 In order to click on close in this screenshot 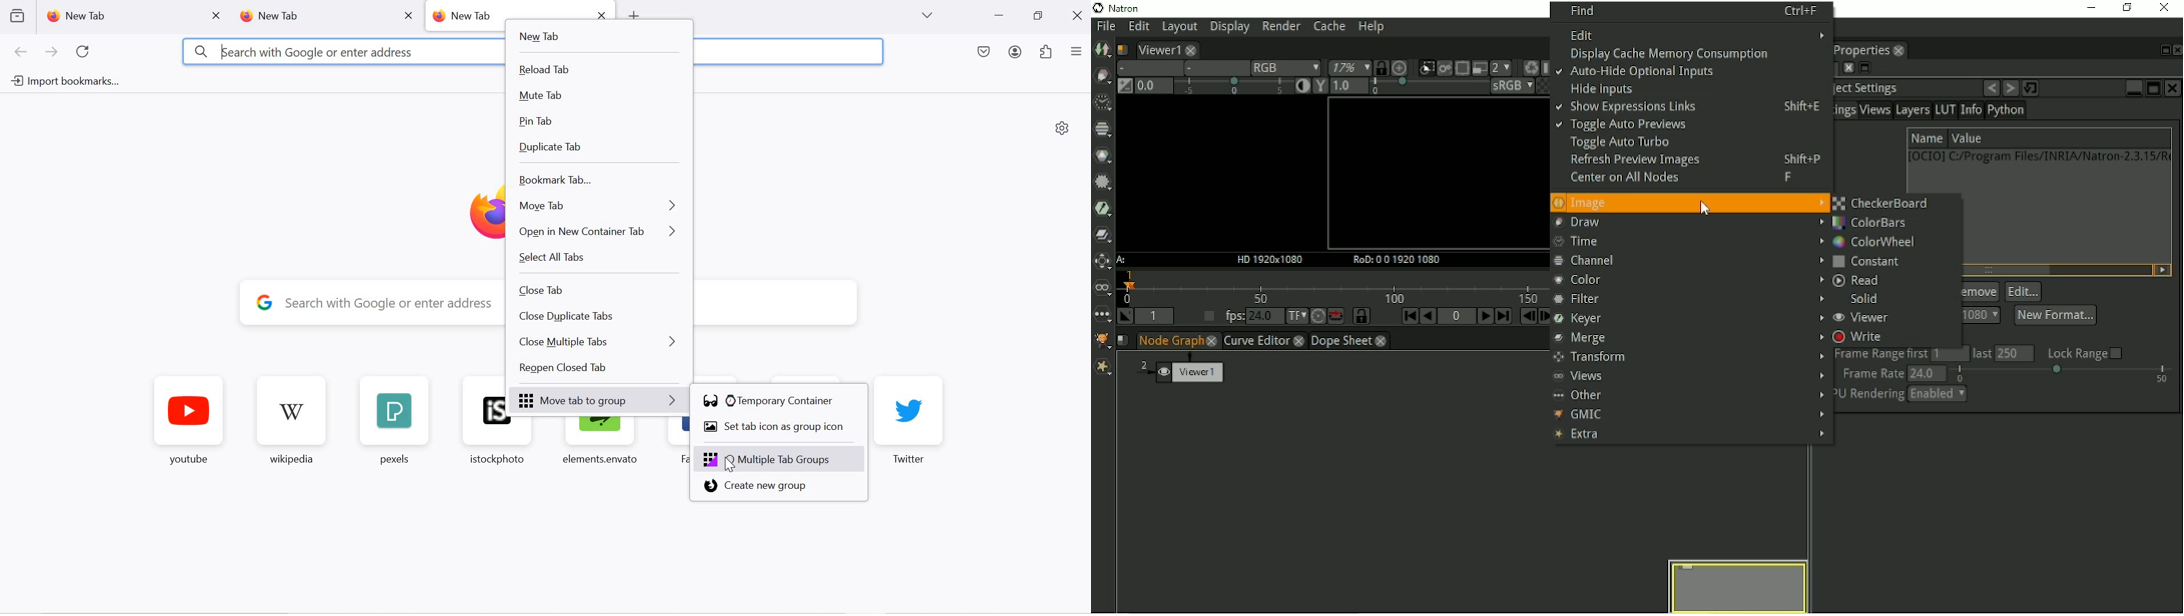, I will do `click(408, 15)`.